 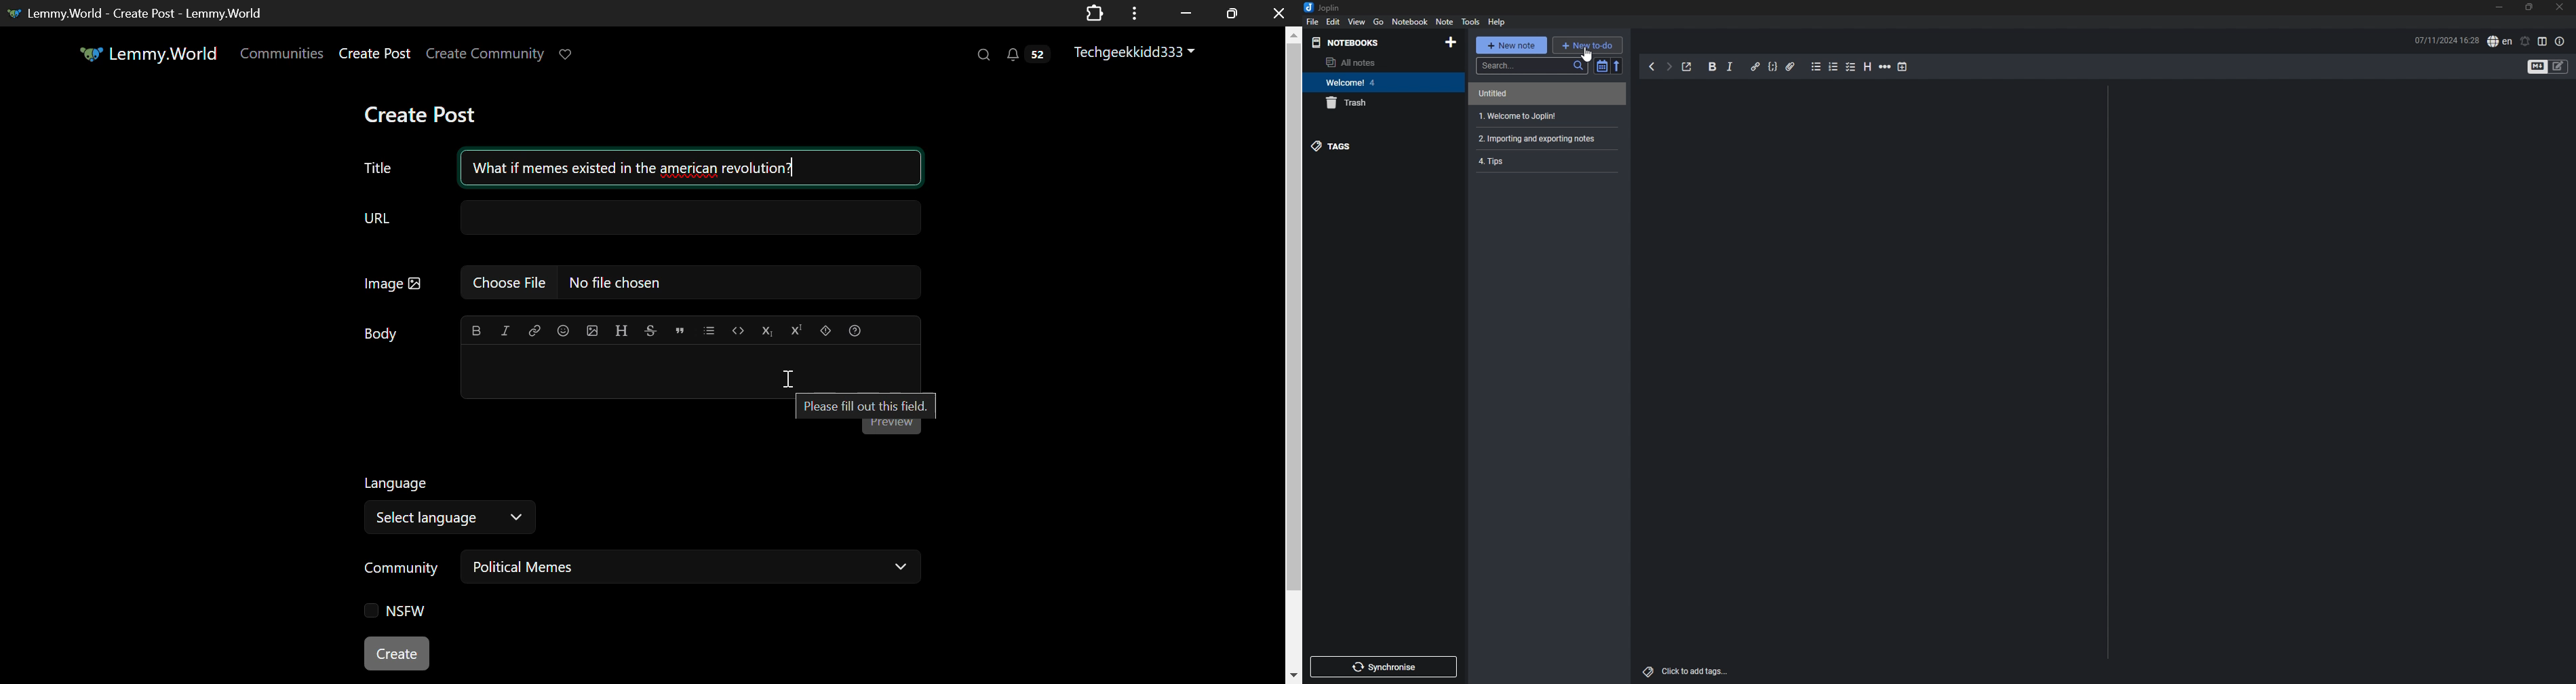 I want to click on note, so click(x=1549, y=116).